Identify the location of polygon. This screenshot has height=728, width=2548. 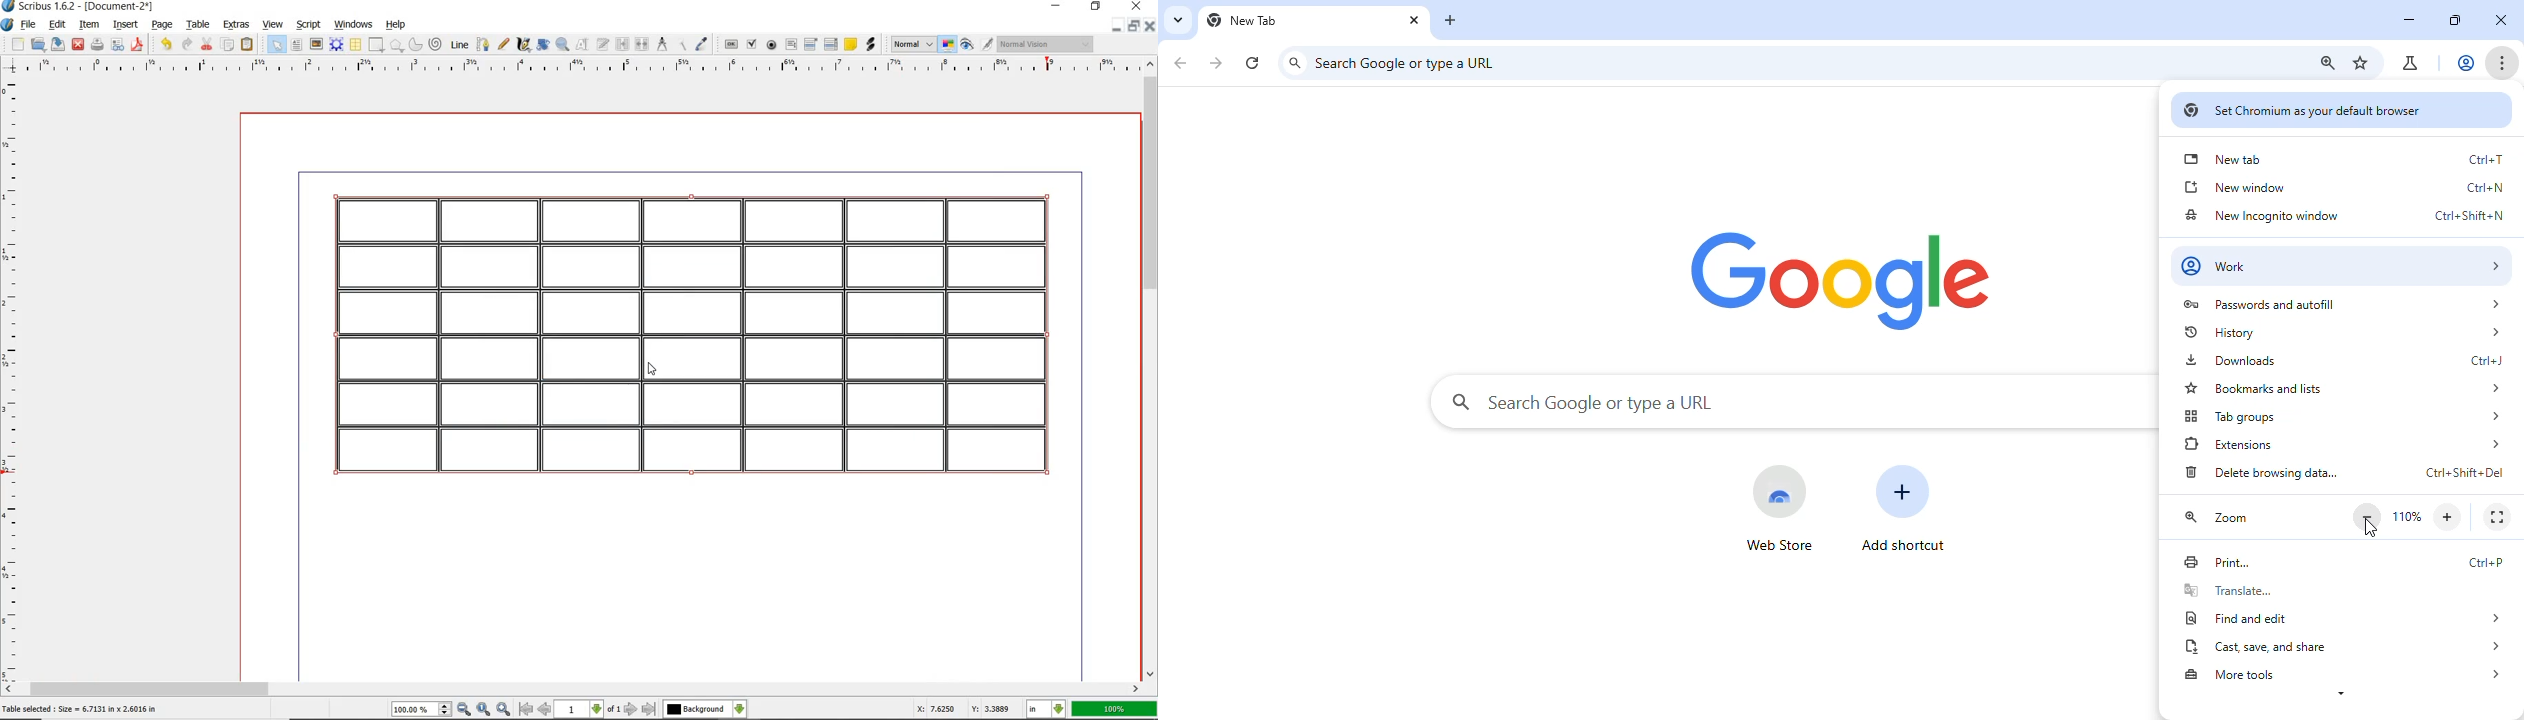
(397, 46).